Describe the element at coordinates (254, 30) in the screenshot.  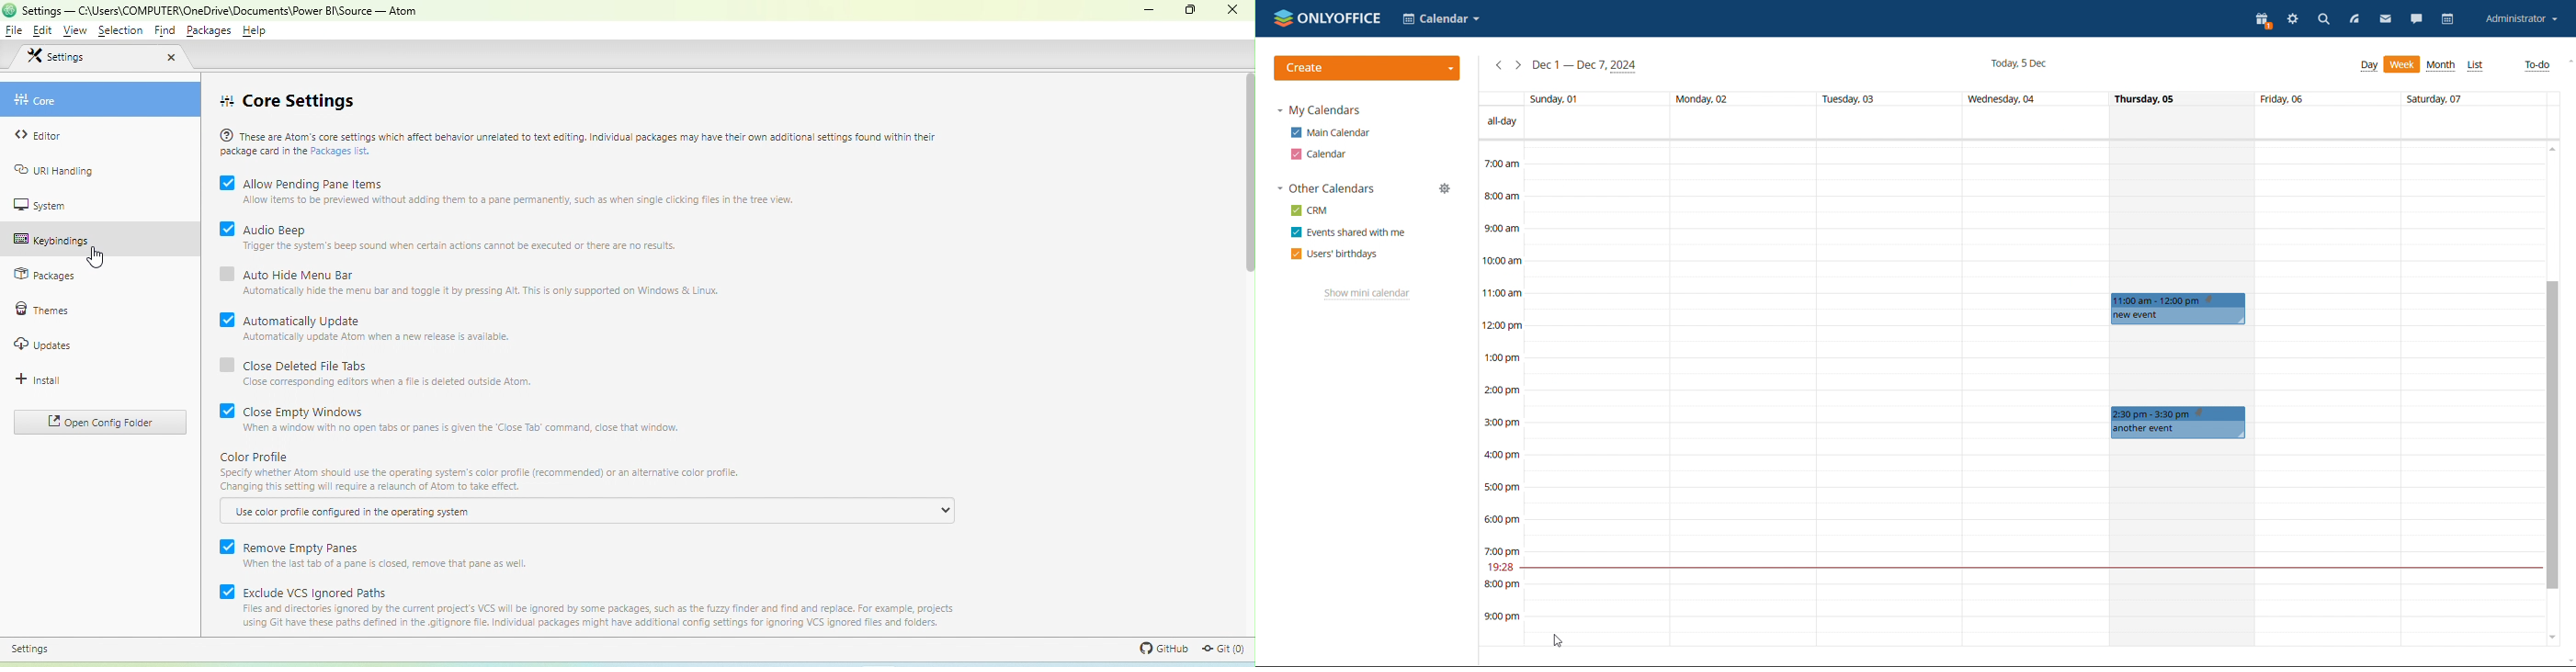
I see `help menu` at that location.